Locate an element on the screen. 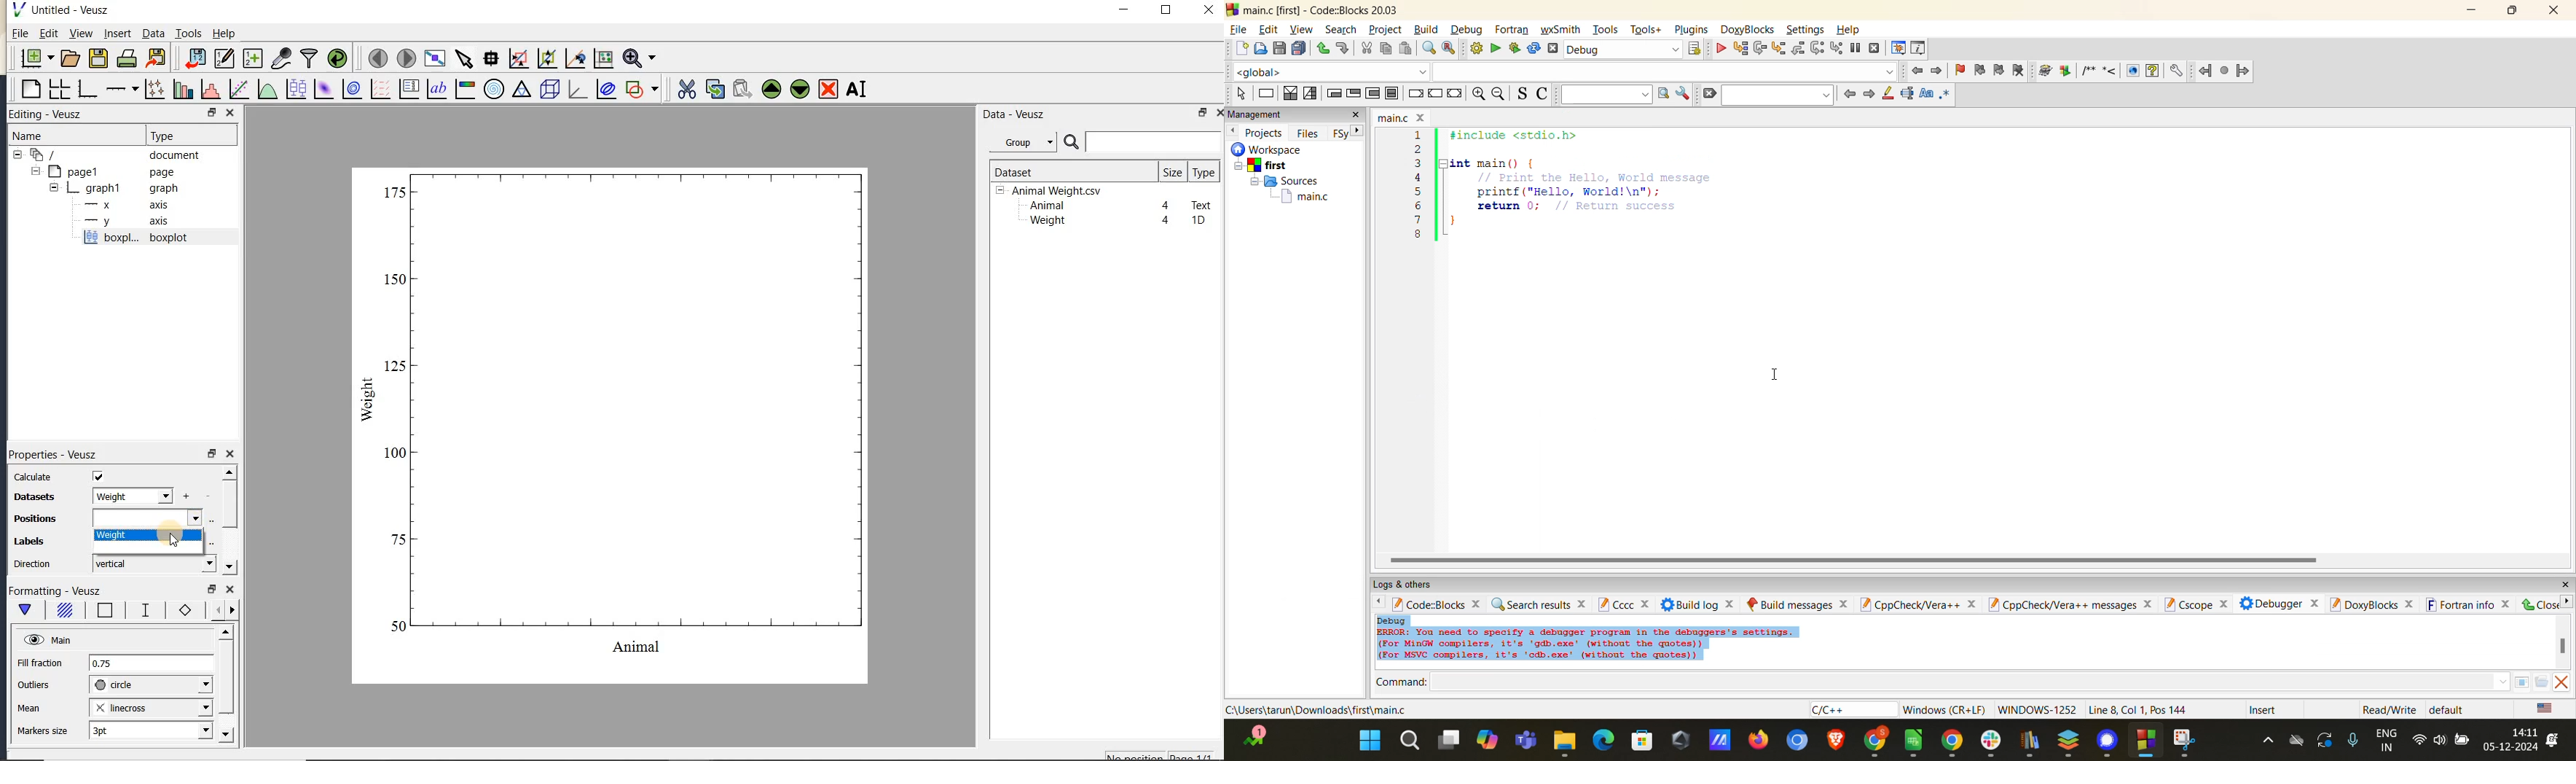 The width and height of the screenshot is (2576, 784). chrome is located at coordinates (1952, 743).